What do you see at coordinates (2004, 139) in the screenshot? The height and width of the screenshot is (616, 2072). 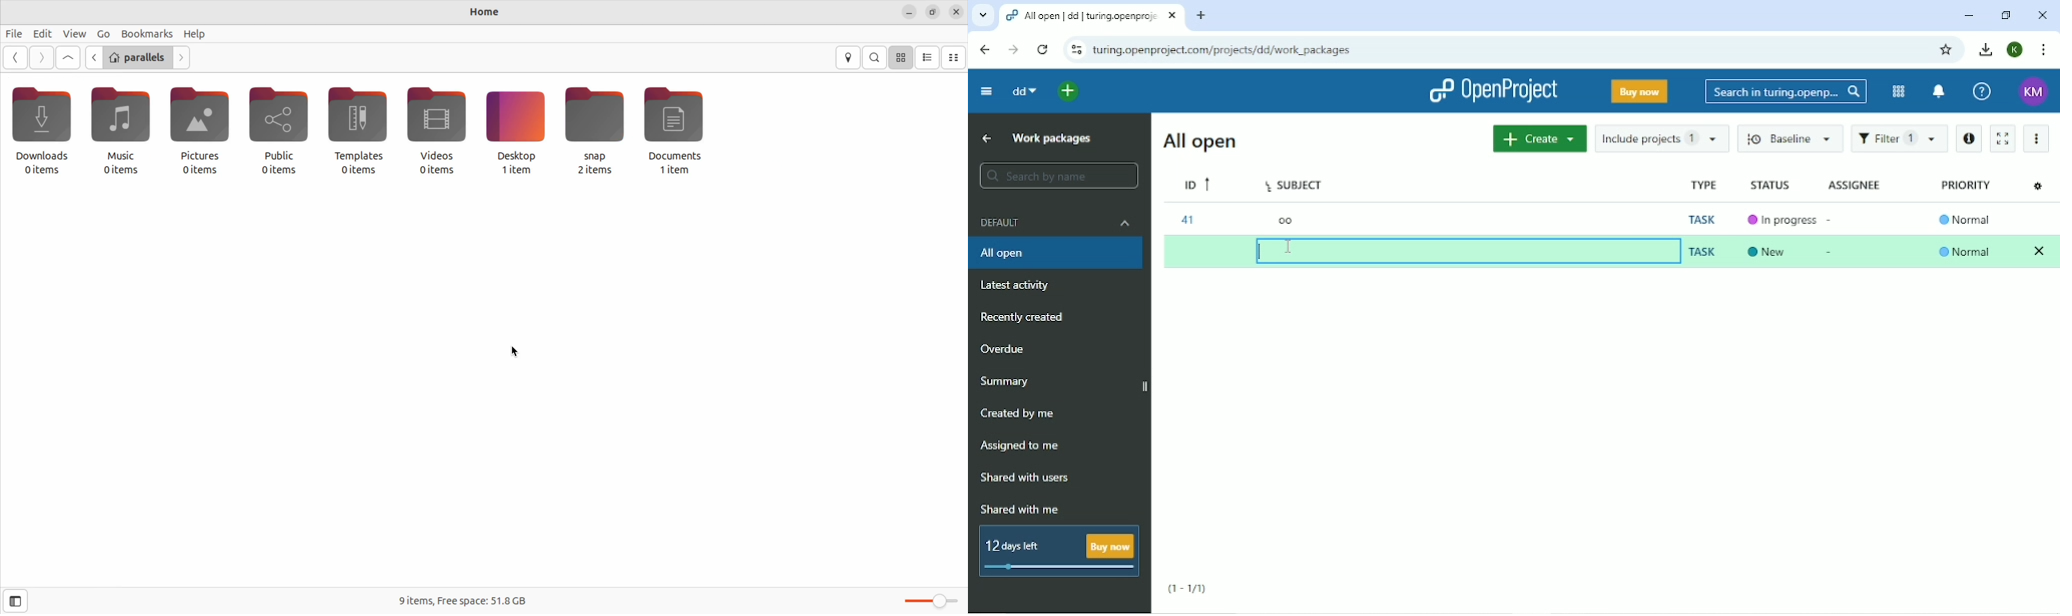 I see `Activate zen mode` at bounding box center [2004, 139].